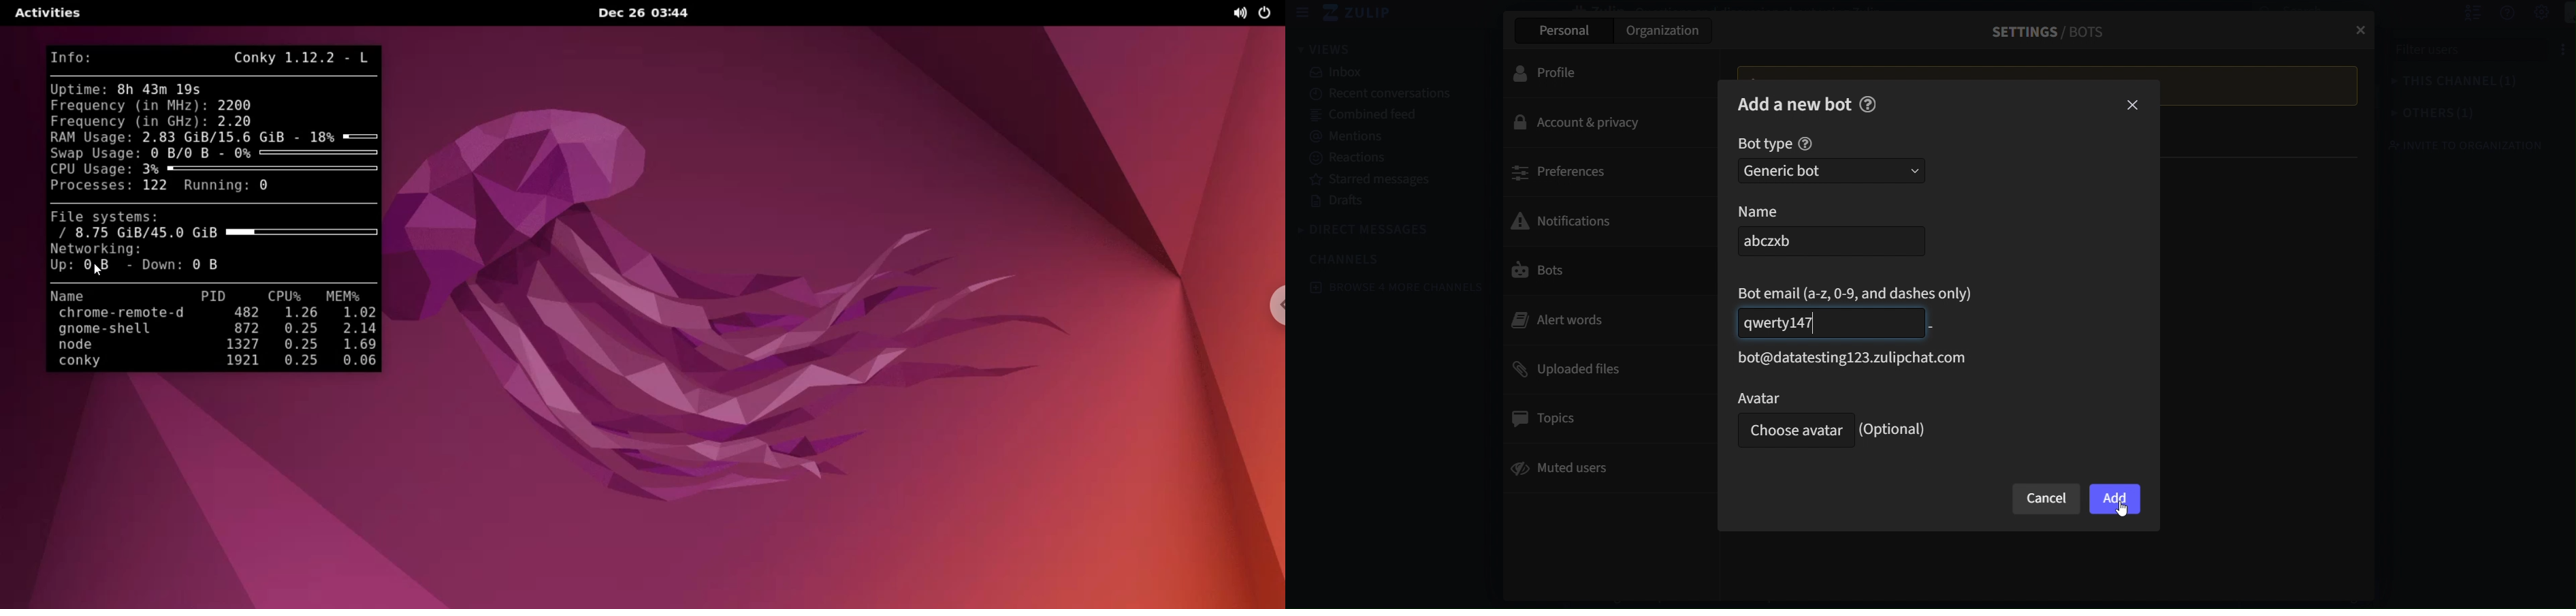  I want to click on generic bot, so click(1831, 171).